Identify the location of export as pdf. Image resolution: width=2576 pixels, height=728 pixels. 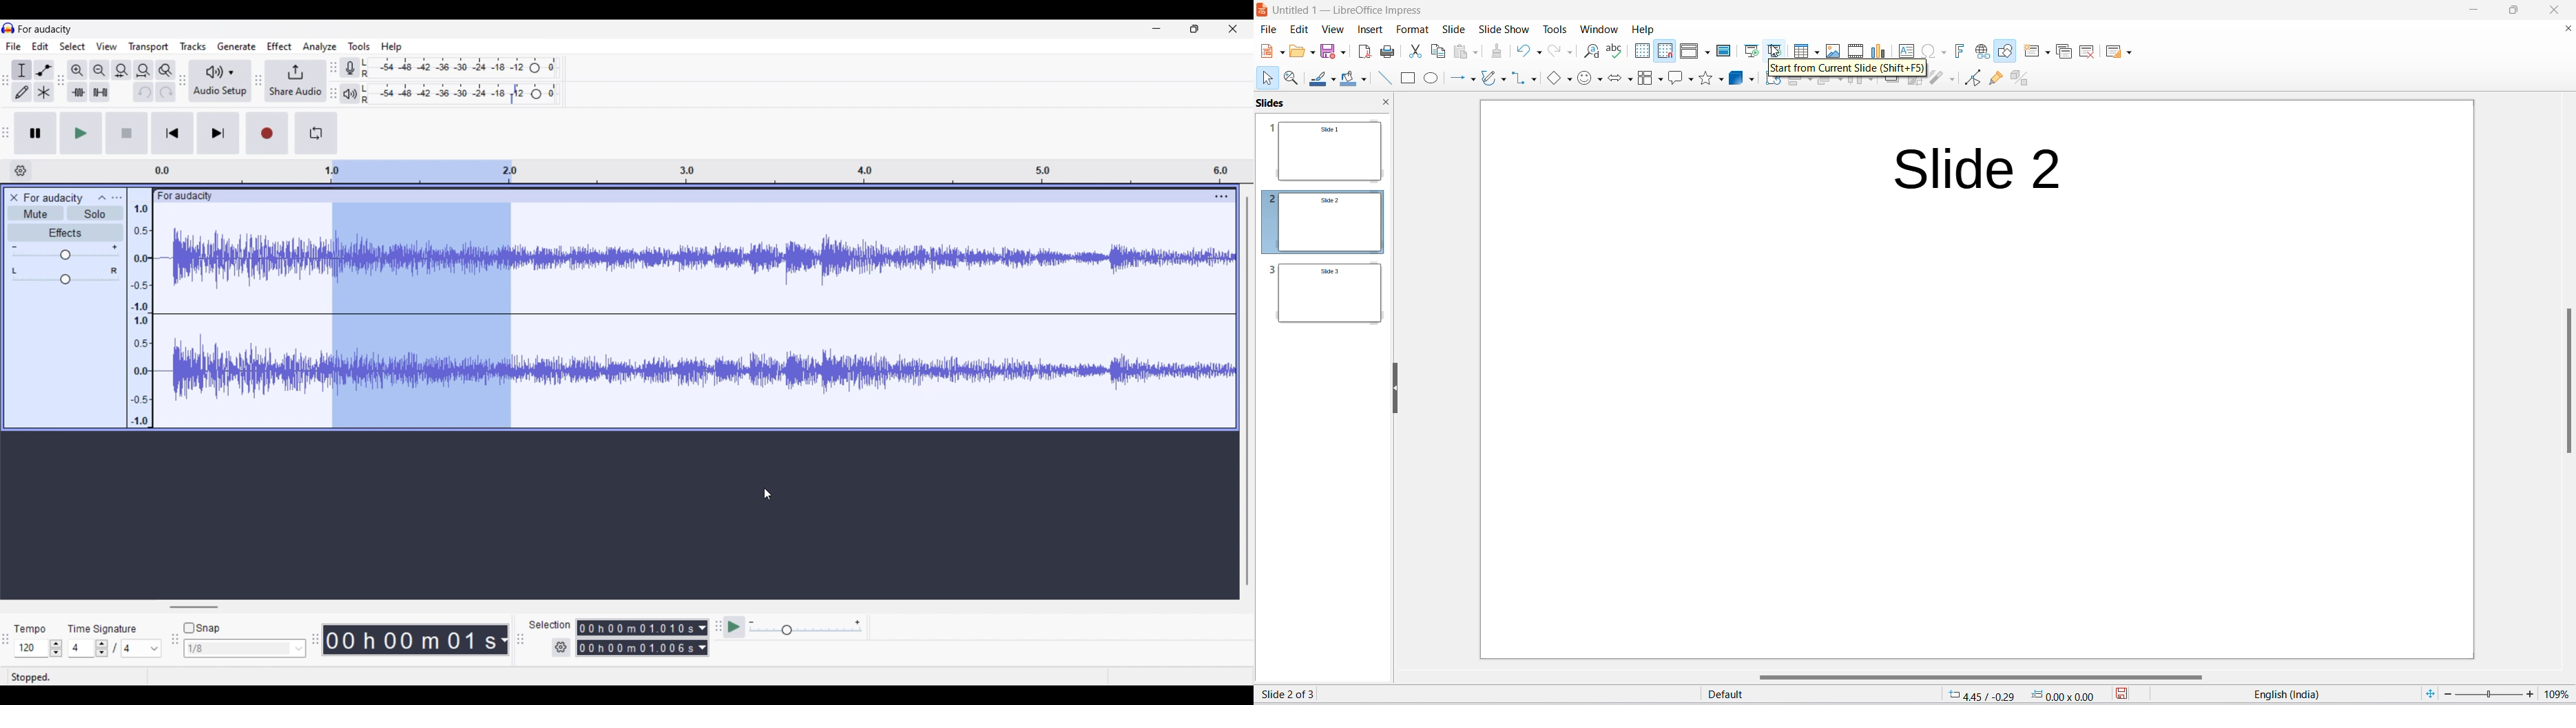
(1364, 53).